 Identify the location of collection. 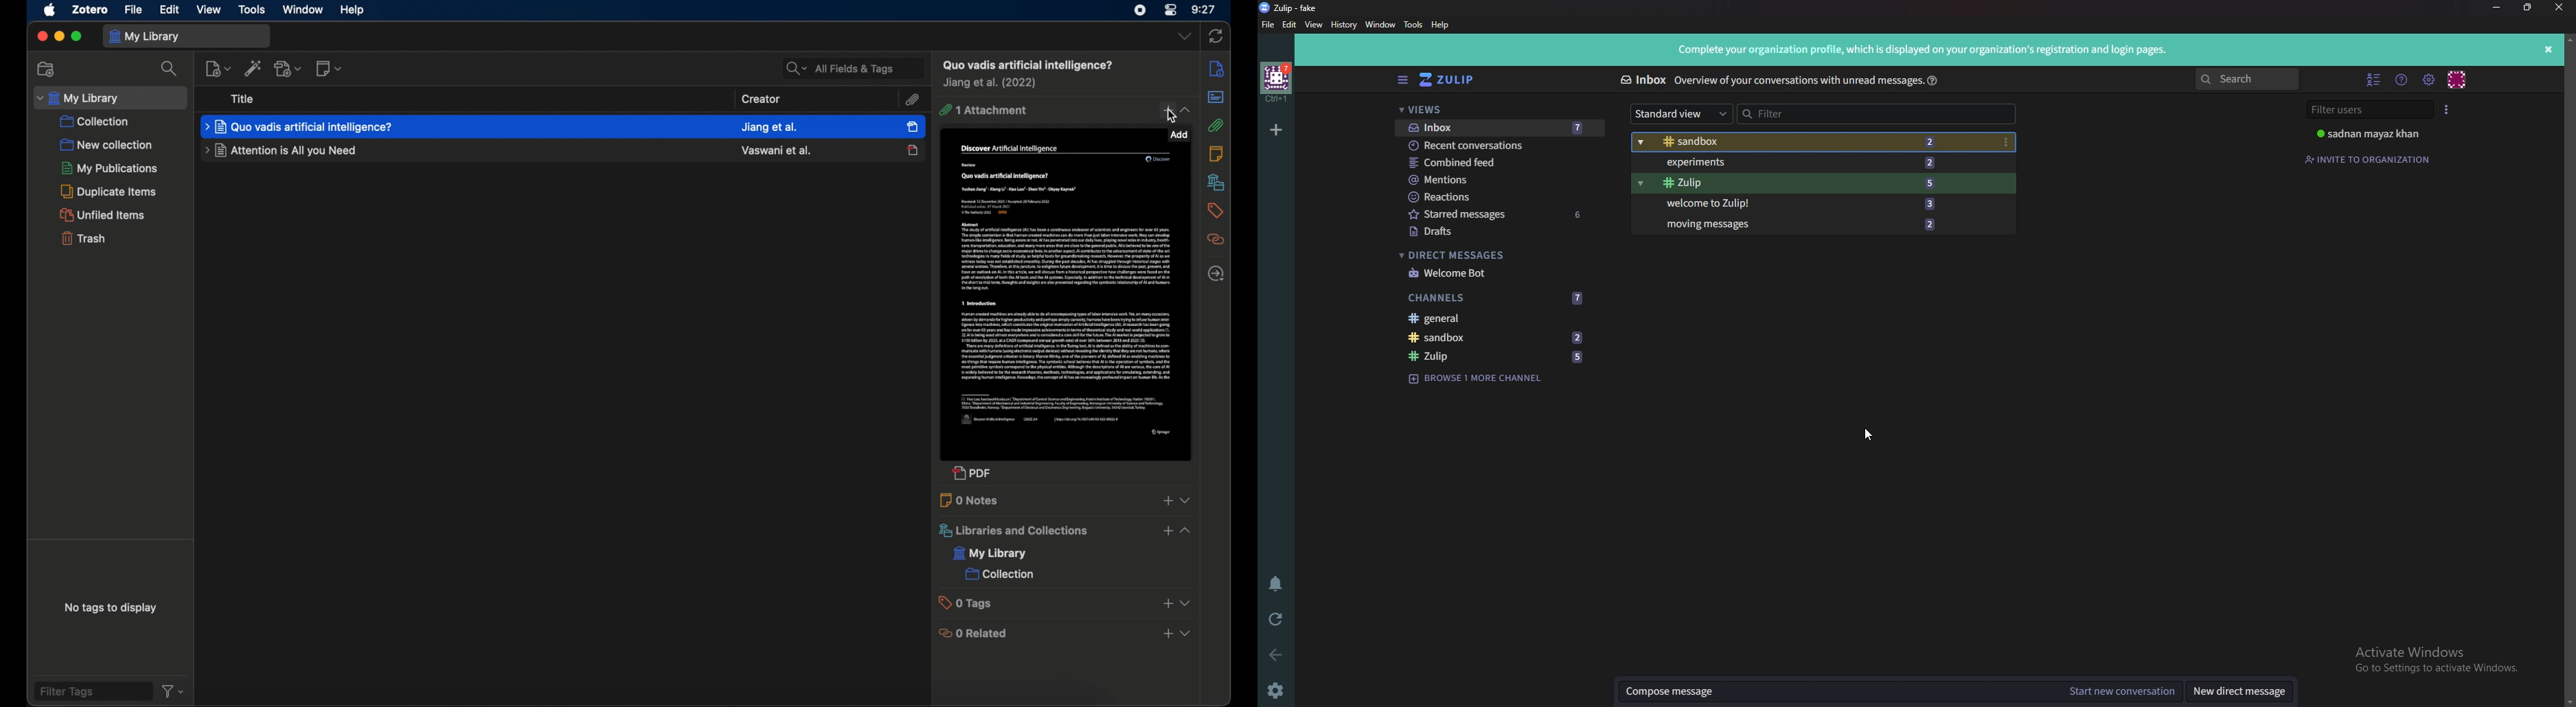
(96, 122).